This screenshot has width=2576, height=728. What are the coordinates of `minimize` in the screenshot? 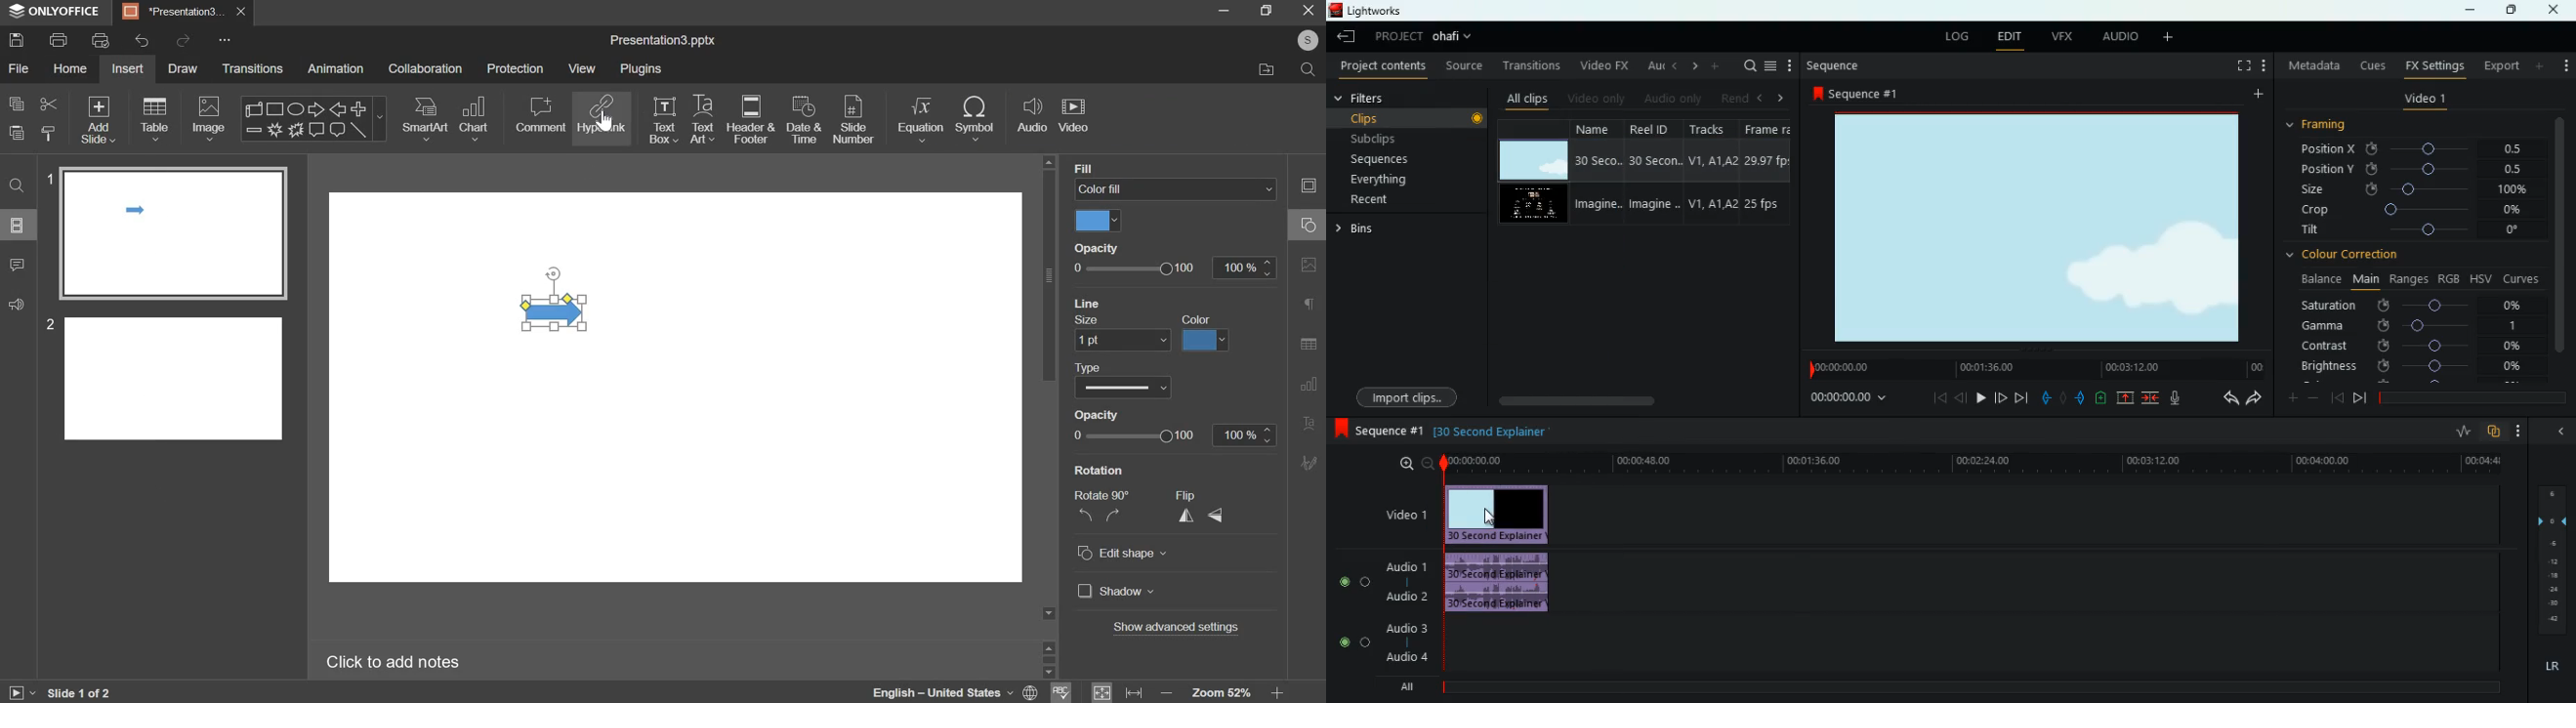 It's located at (2560, 430).